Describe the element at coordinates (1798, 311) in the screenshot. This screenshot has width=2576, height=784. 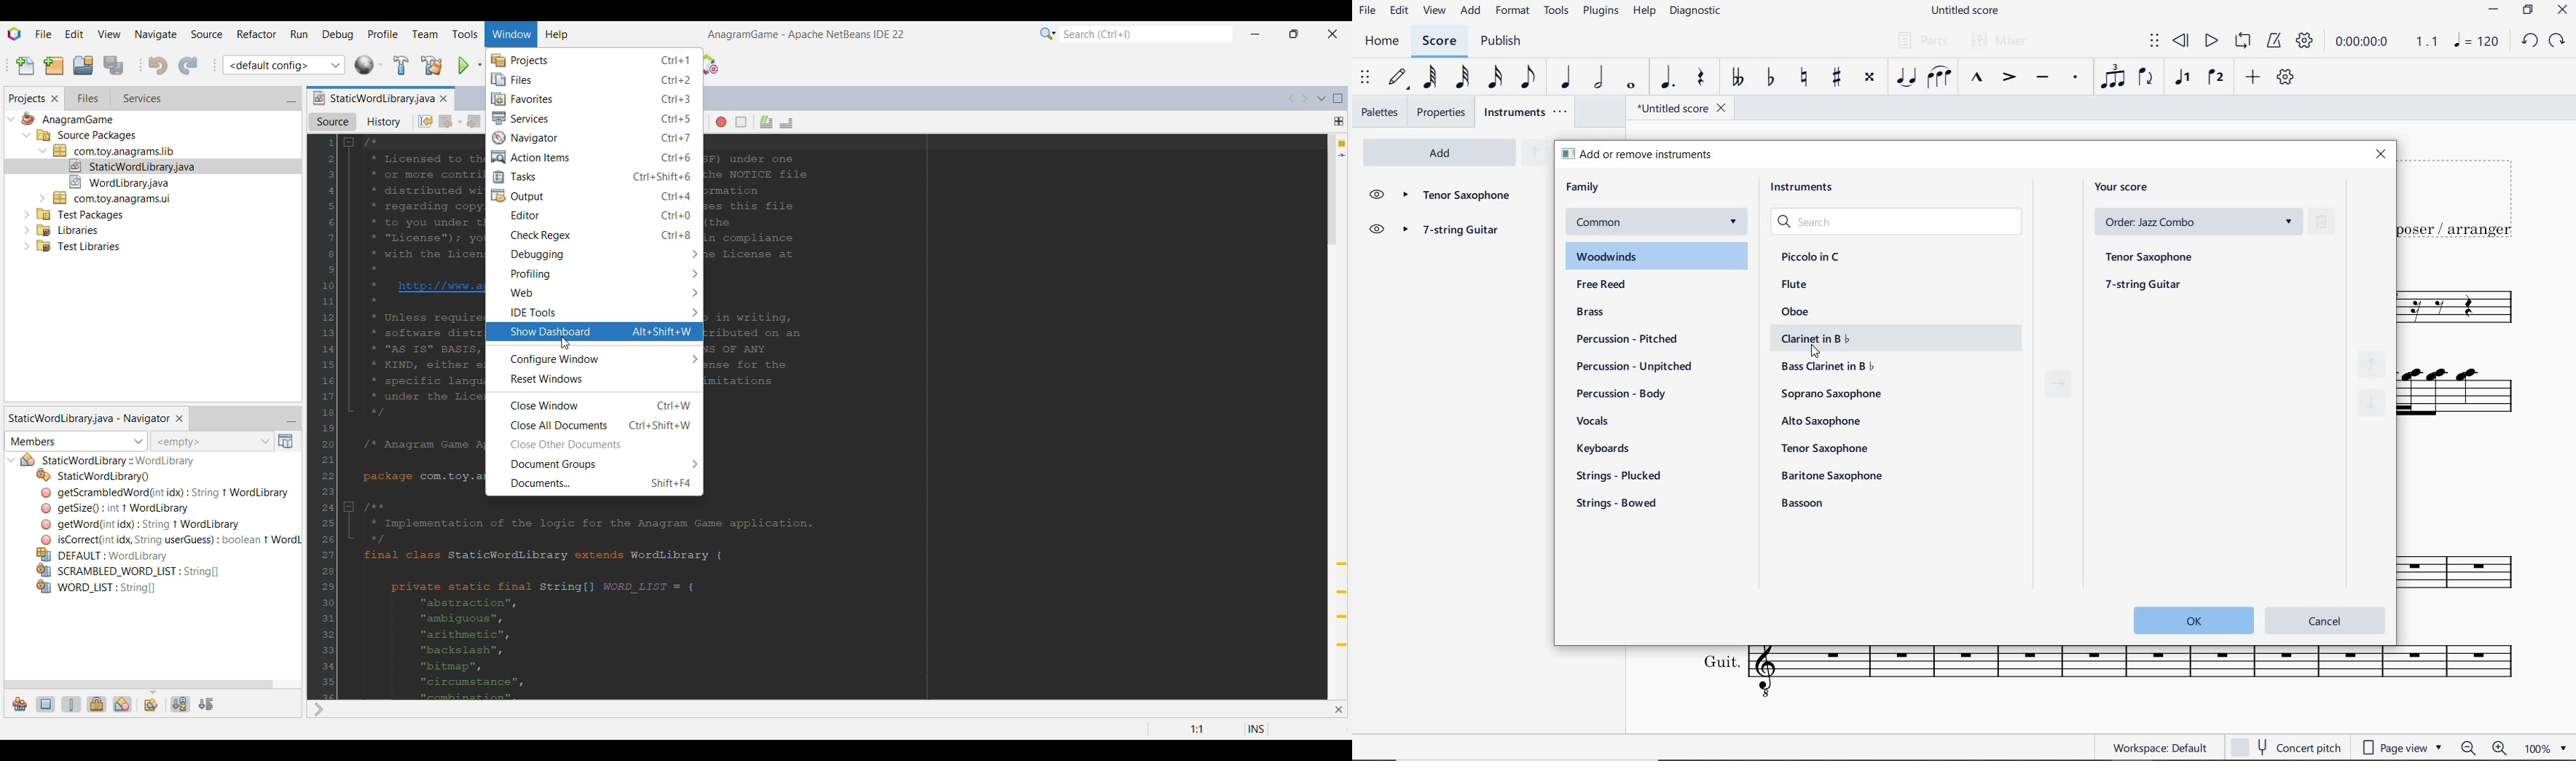
I see `oboe` at that location.